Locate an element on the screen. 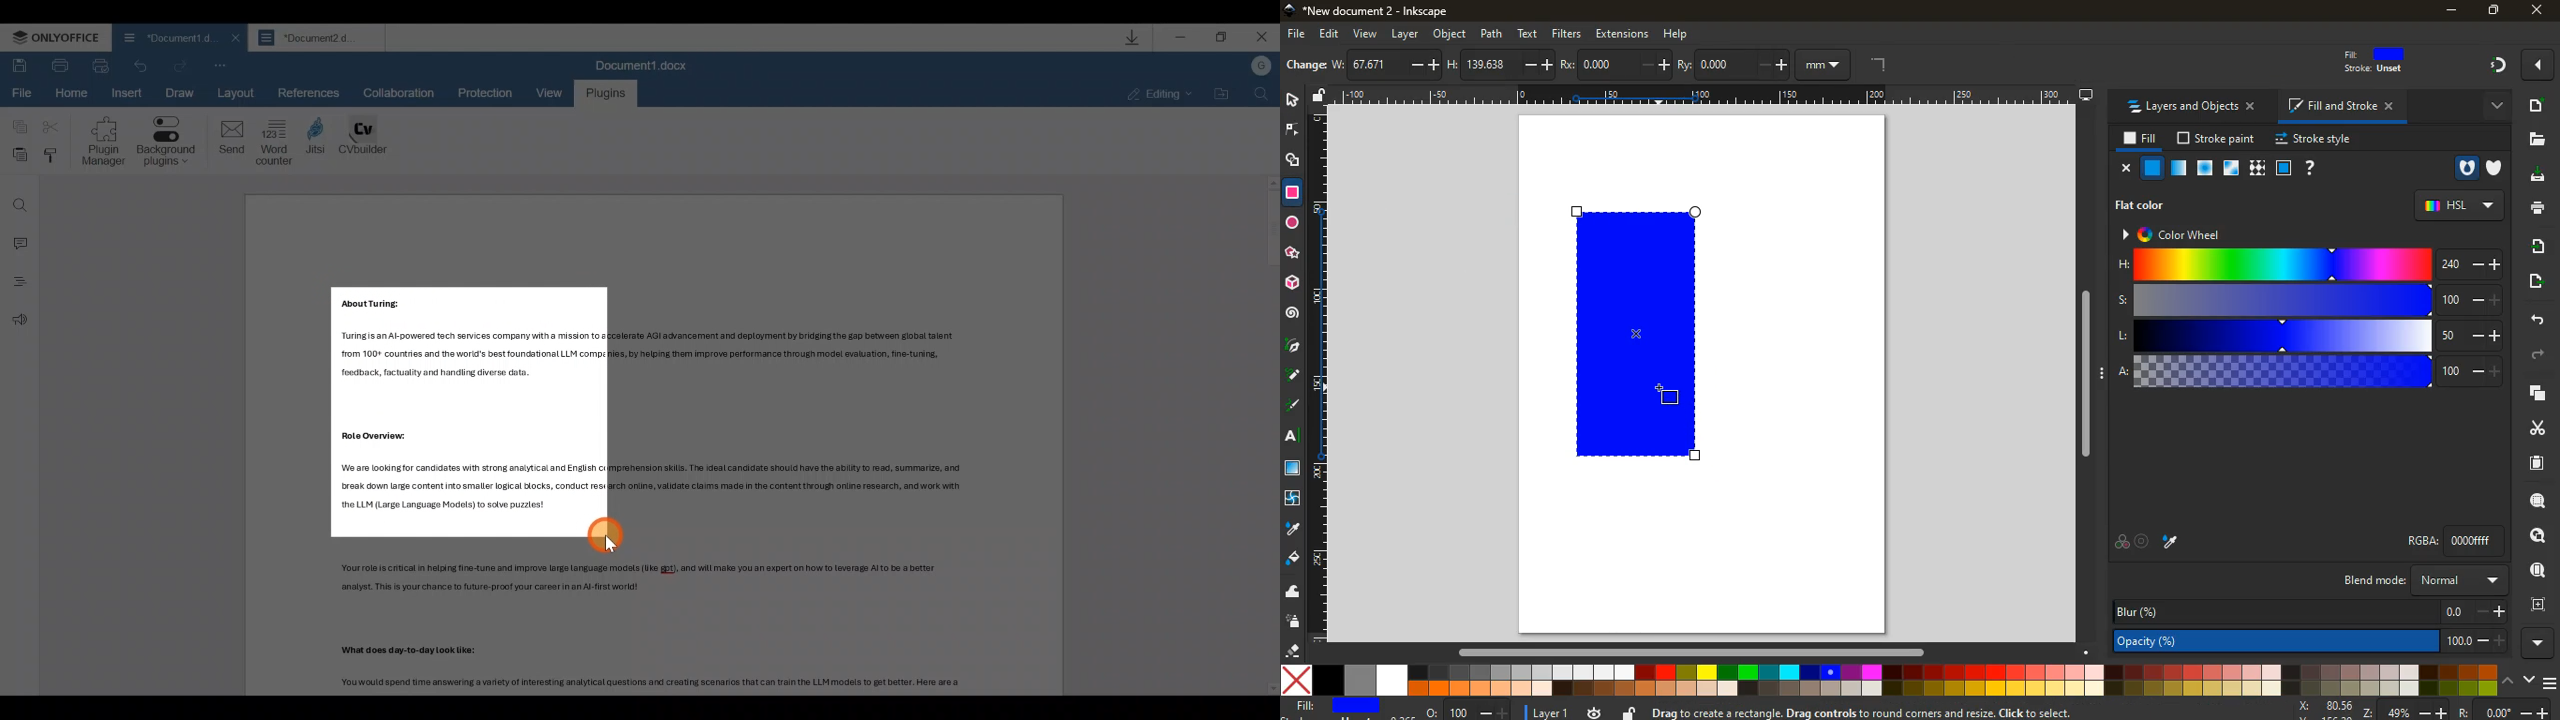  object is located at coordinates (1451, 35).